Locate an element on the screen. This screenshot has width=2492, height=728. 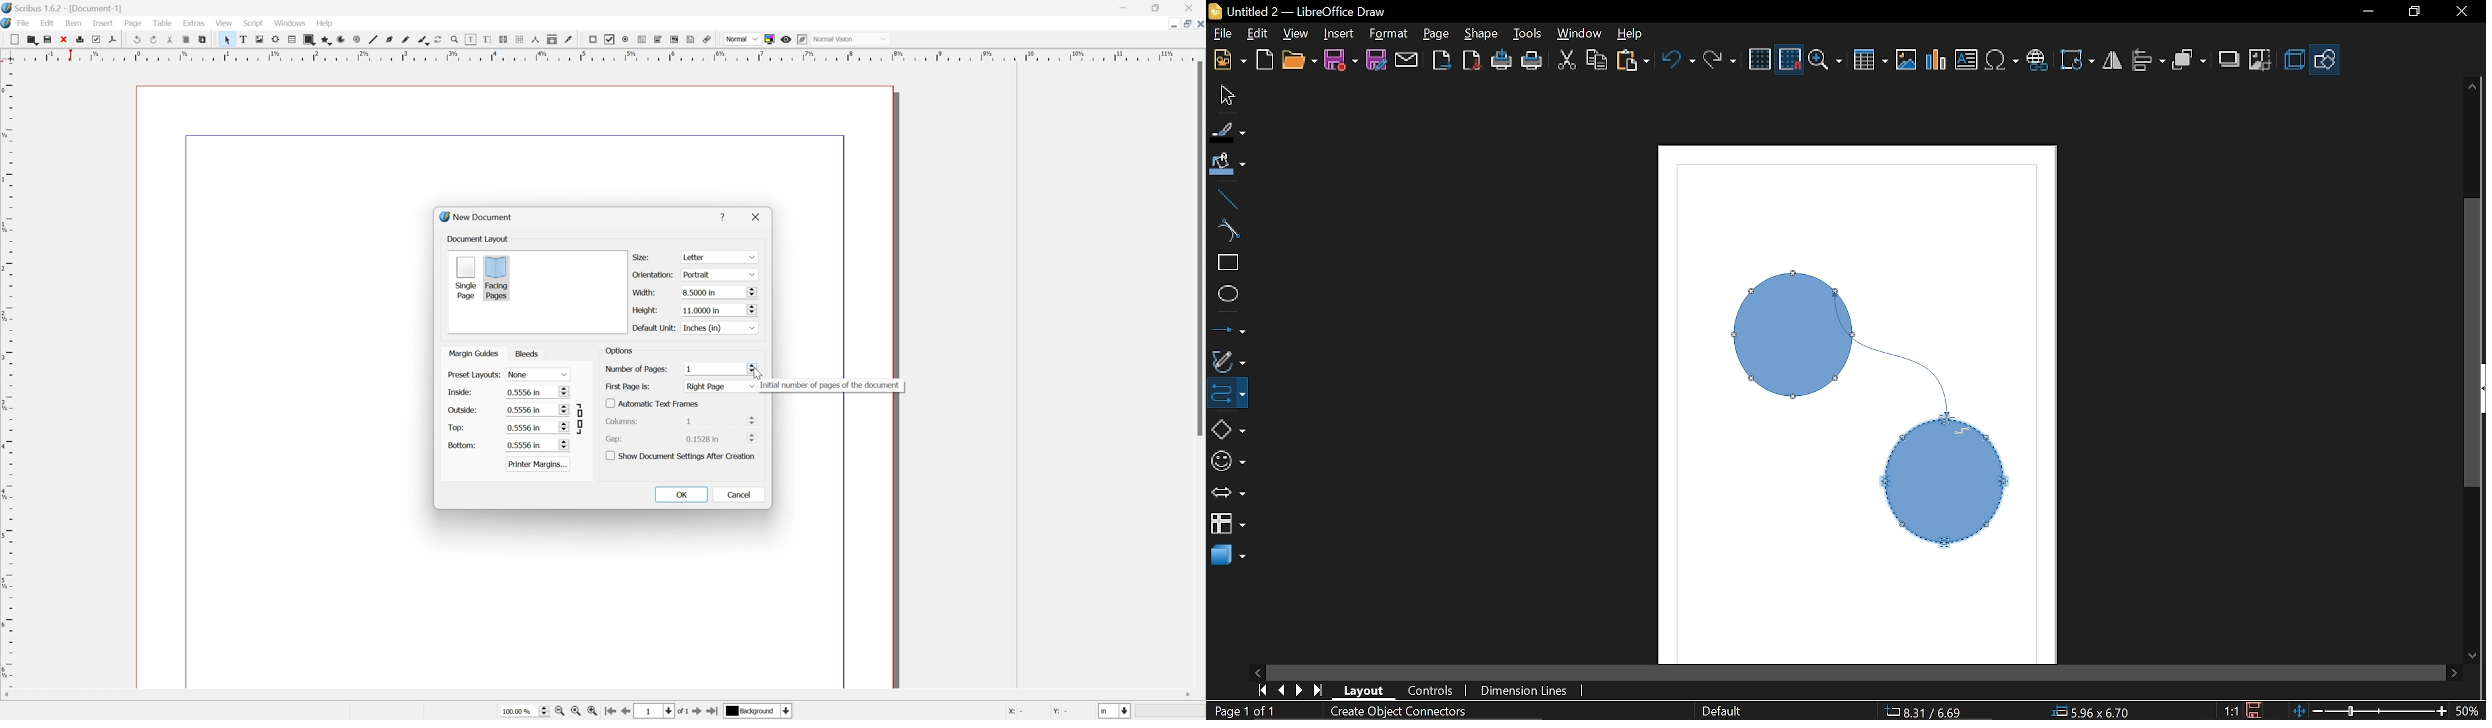
Open is located at coordinates (33, 40).